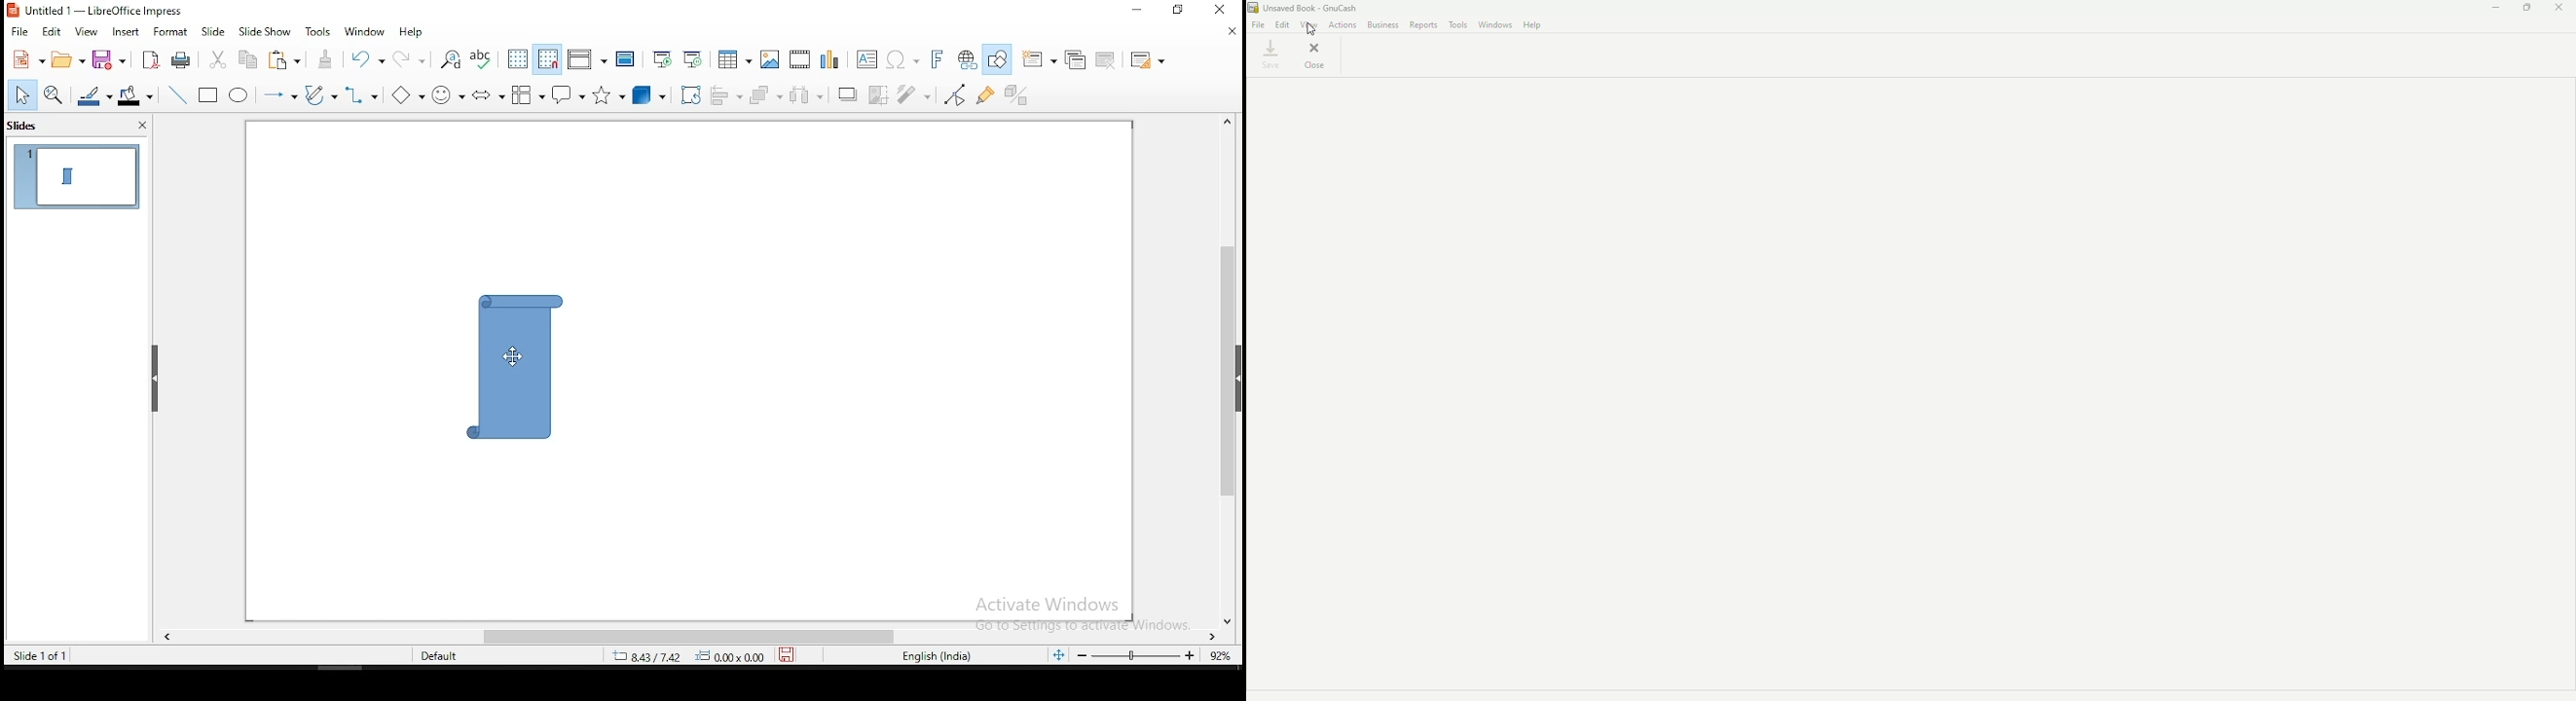 The image size is (2576, 728). What do you see at coordinates (412, 62) in the screenshot?
I see `redo` at bounding box center [412, 62].